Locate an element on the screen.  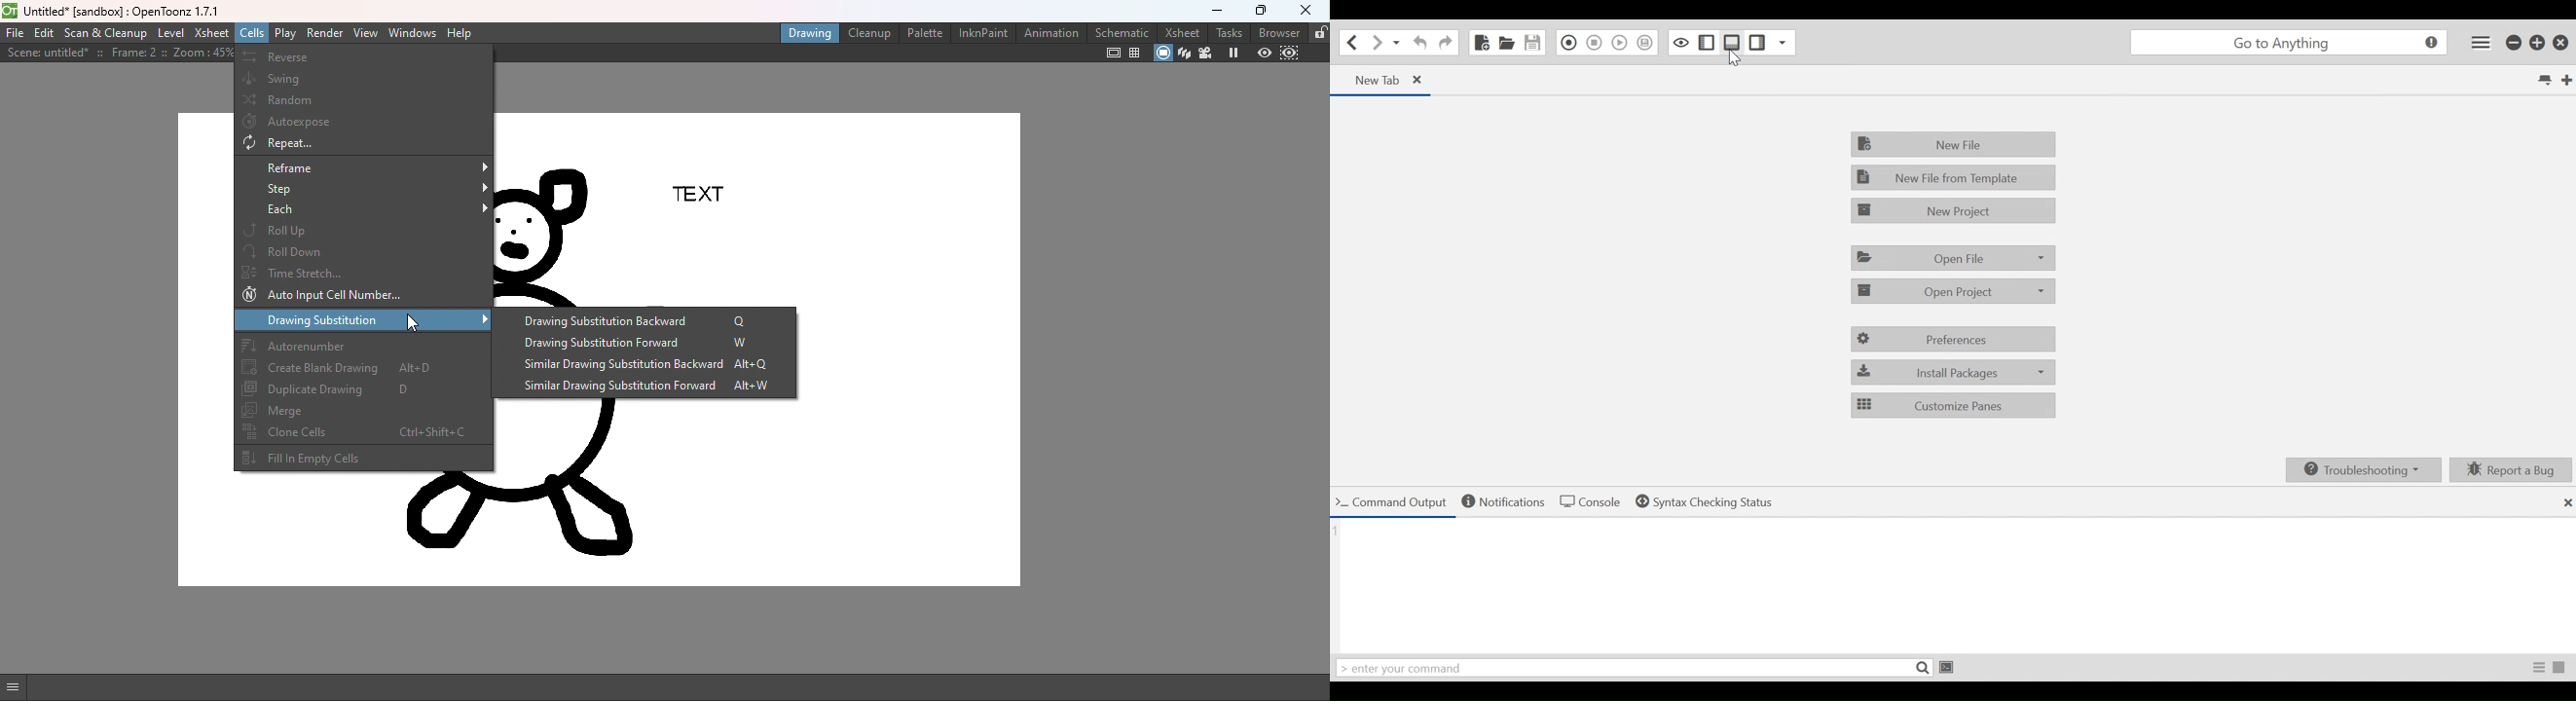
Cleanup is located at coordinates (867, 33).